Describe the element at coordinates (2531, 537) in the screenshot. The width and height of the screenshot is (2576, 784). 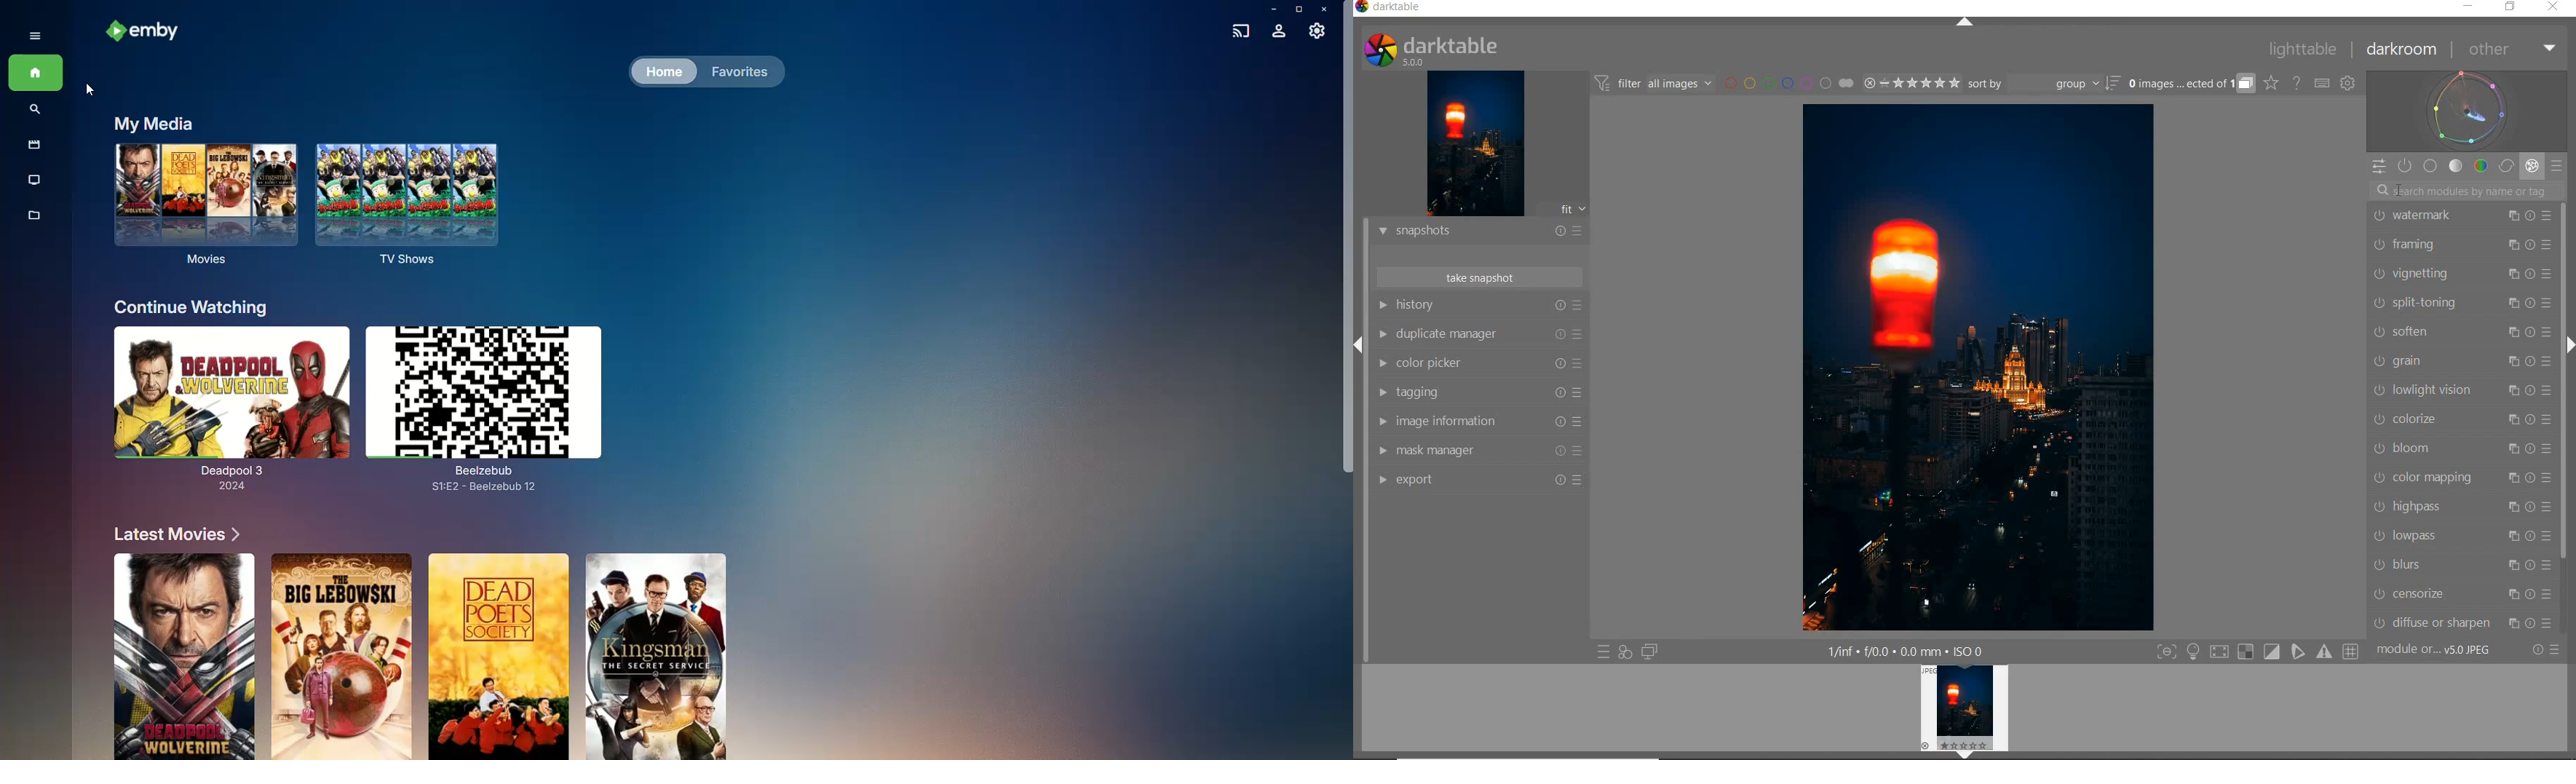
I see `Reset` at that location.